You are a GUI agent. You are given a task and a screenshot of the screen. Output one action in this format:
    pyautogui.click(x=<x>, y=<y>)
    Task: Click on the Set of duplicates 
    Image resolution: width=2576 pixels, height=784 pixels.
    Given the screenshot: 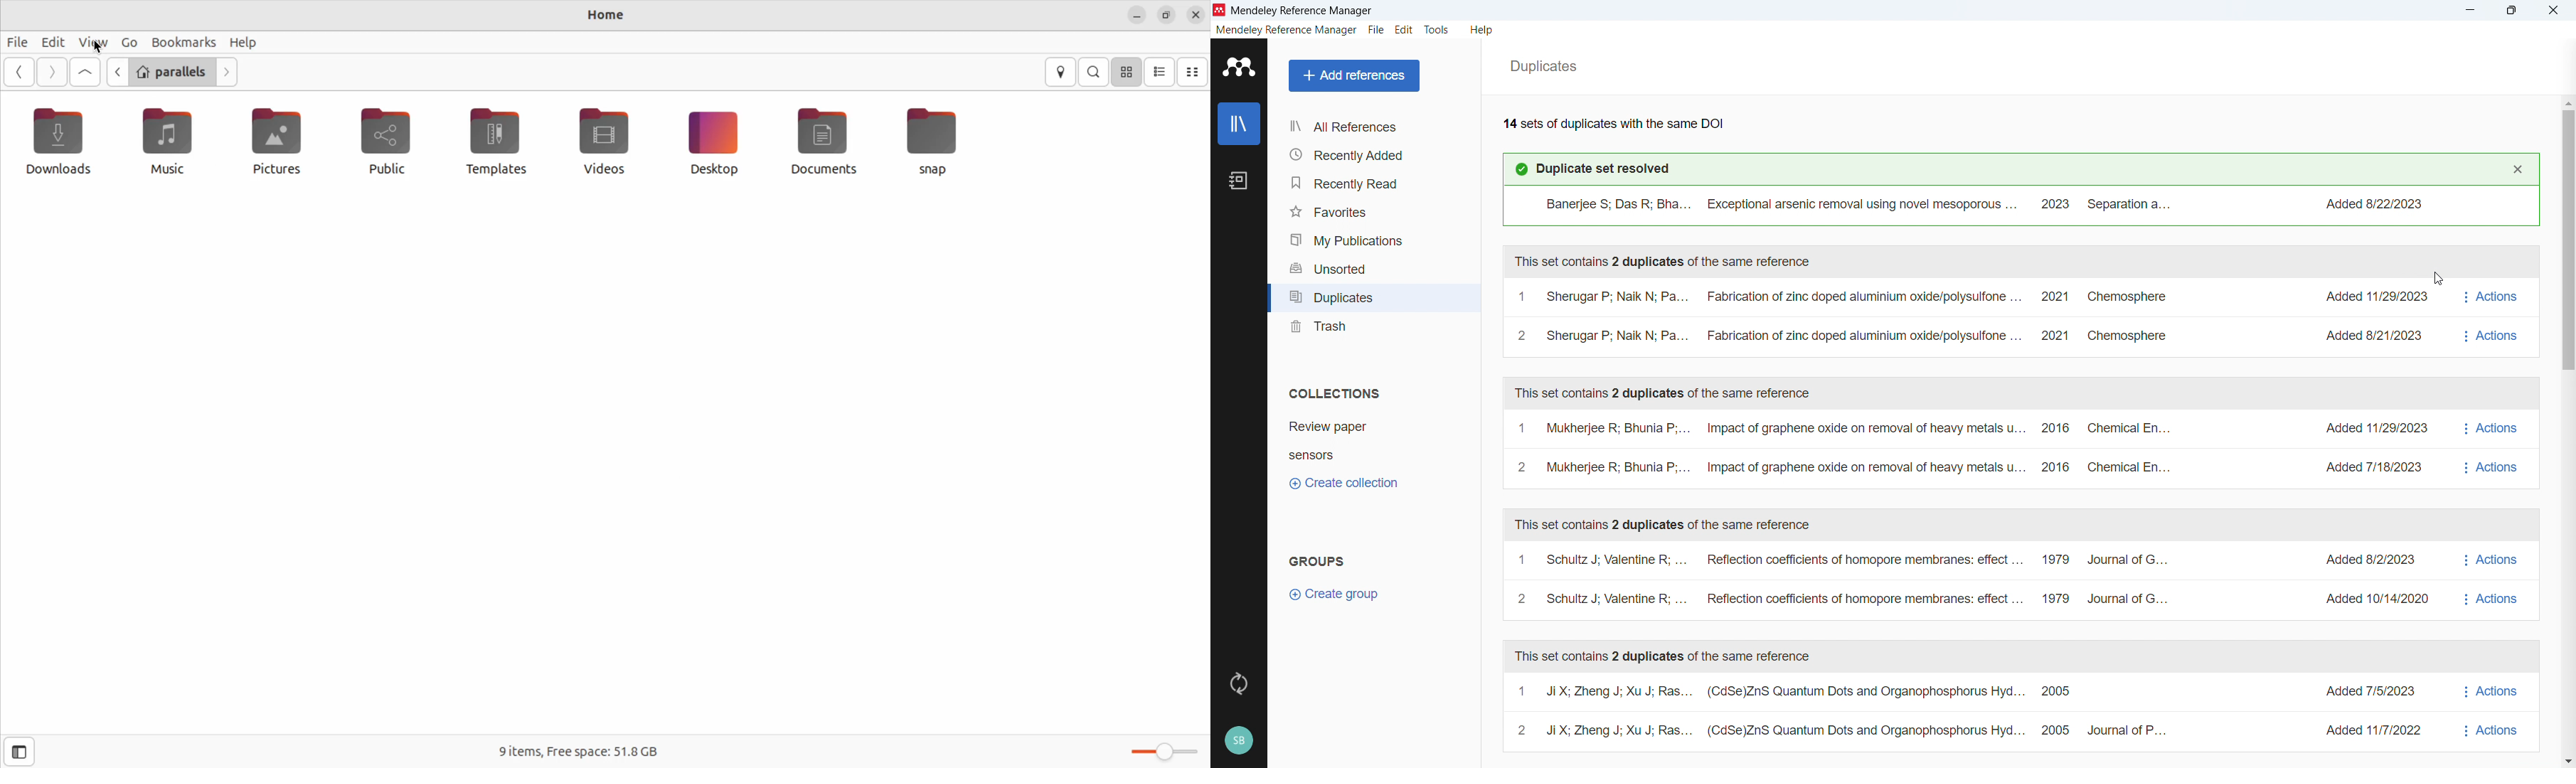 What is the action you would take?
    pyautogui.click(x=1843, y=577)
    